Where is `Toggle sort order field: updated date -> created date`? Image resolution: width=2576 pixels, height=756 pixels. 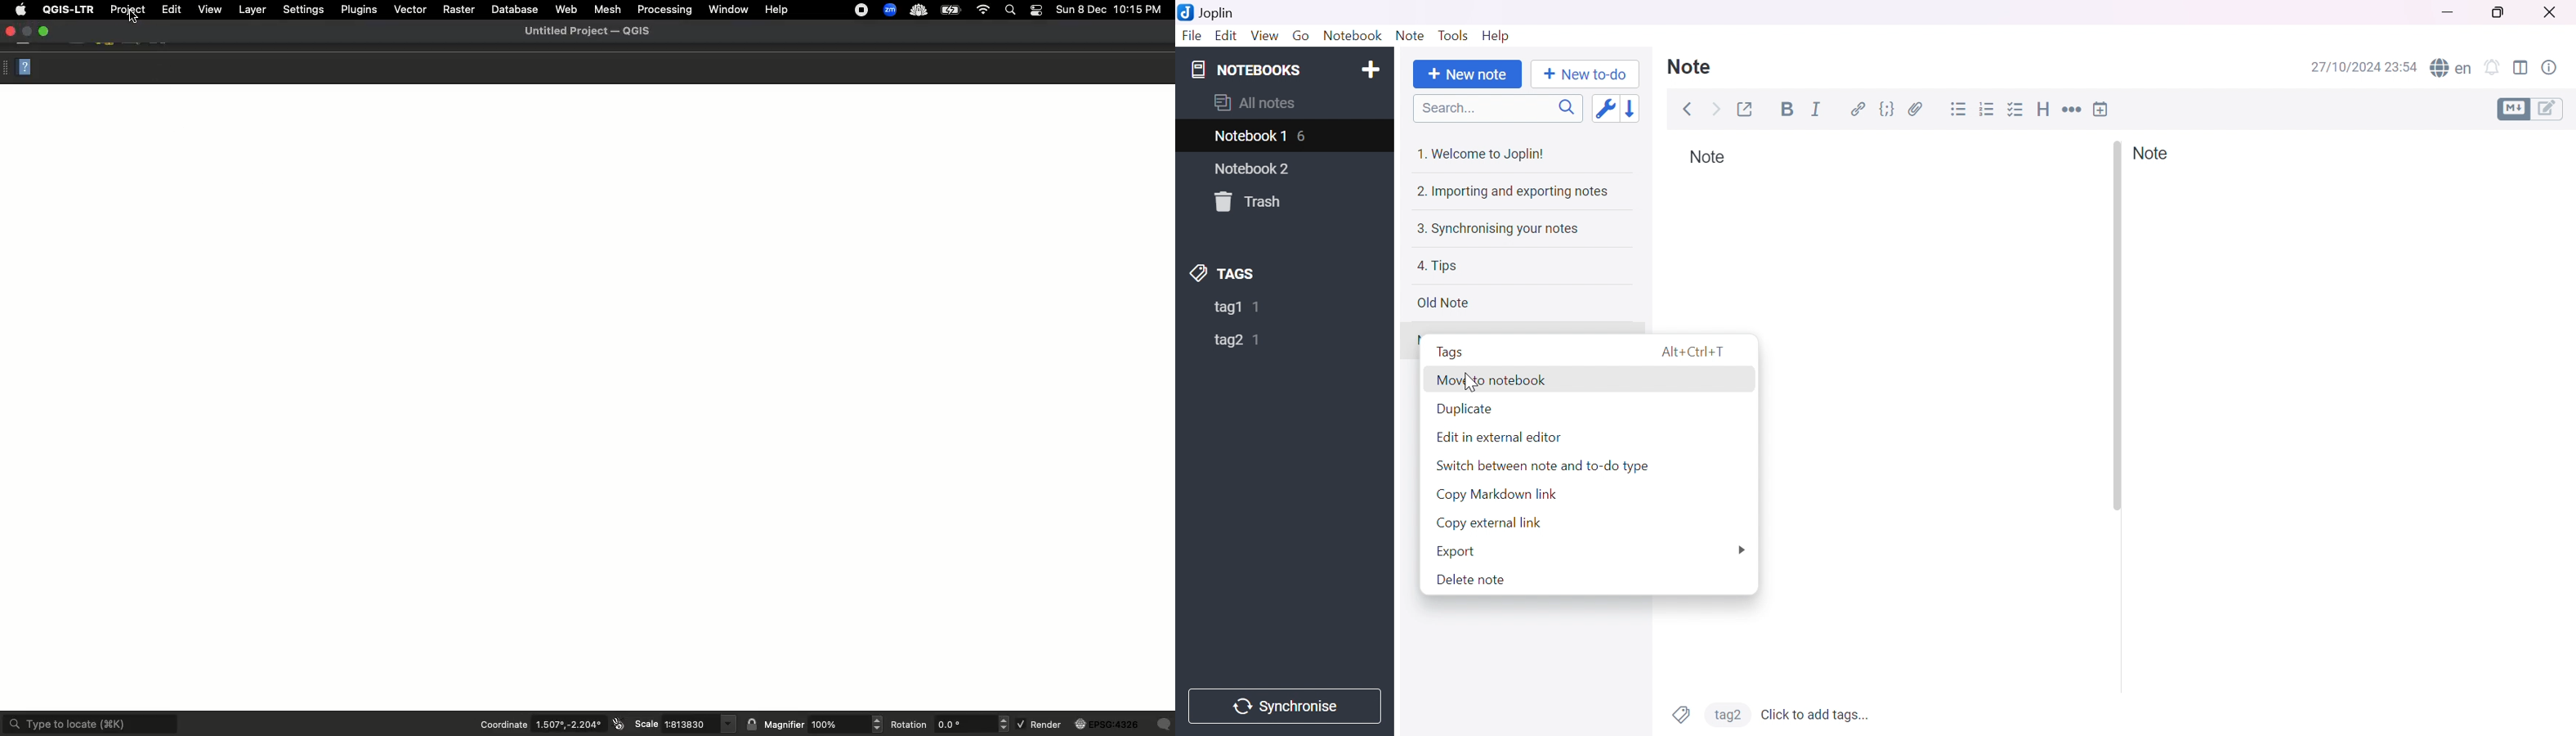
Toggle sort order field: updated date -> created date is located at coordinates (1604, 110).